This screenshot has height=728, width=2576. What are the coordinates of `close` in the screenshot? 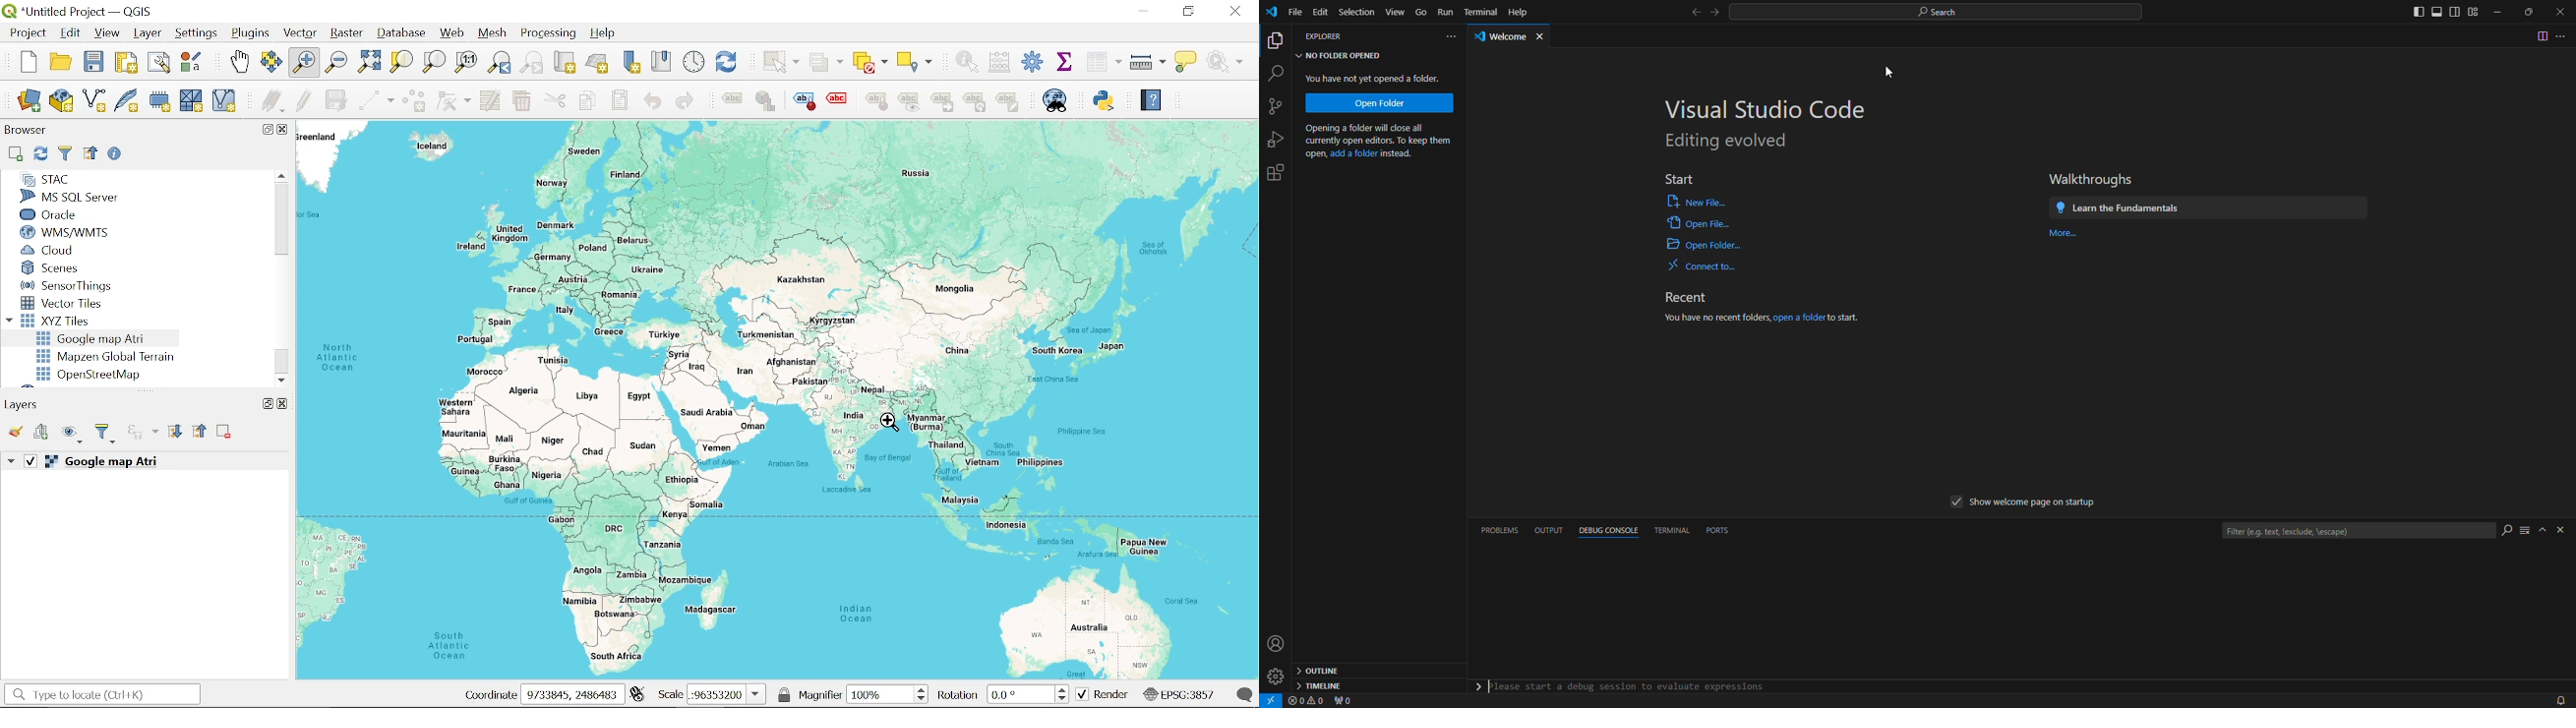 It's located at (2561, 12).